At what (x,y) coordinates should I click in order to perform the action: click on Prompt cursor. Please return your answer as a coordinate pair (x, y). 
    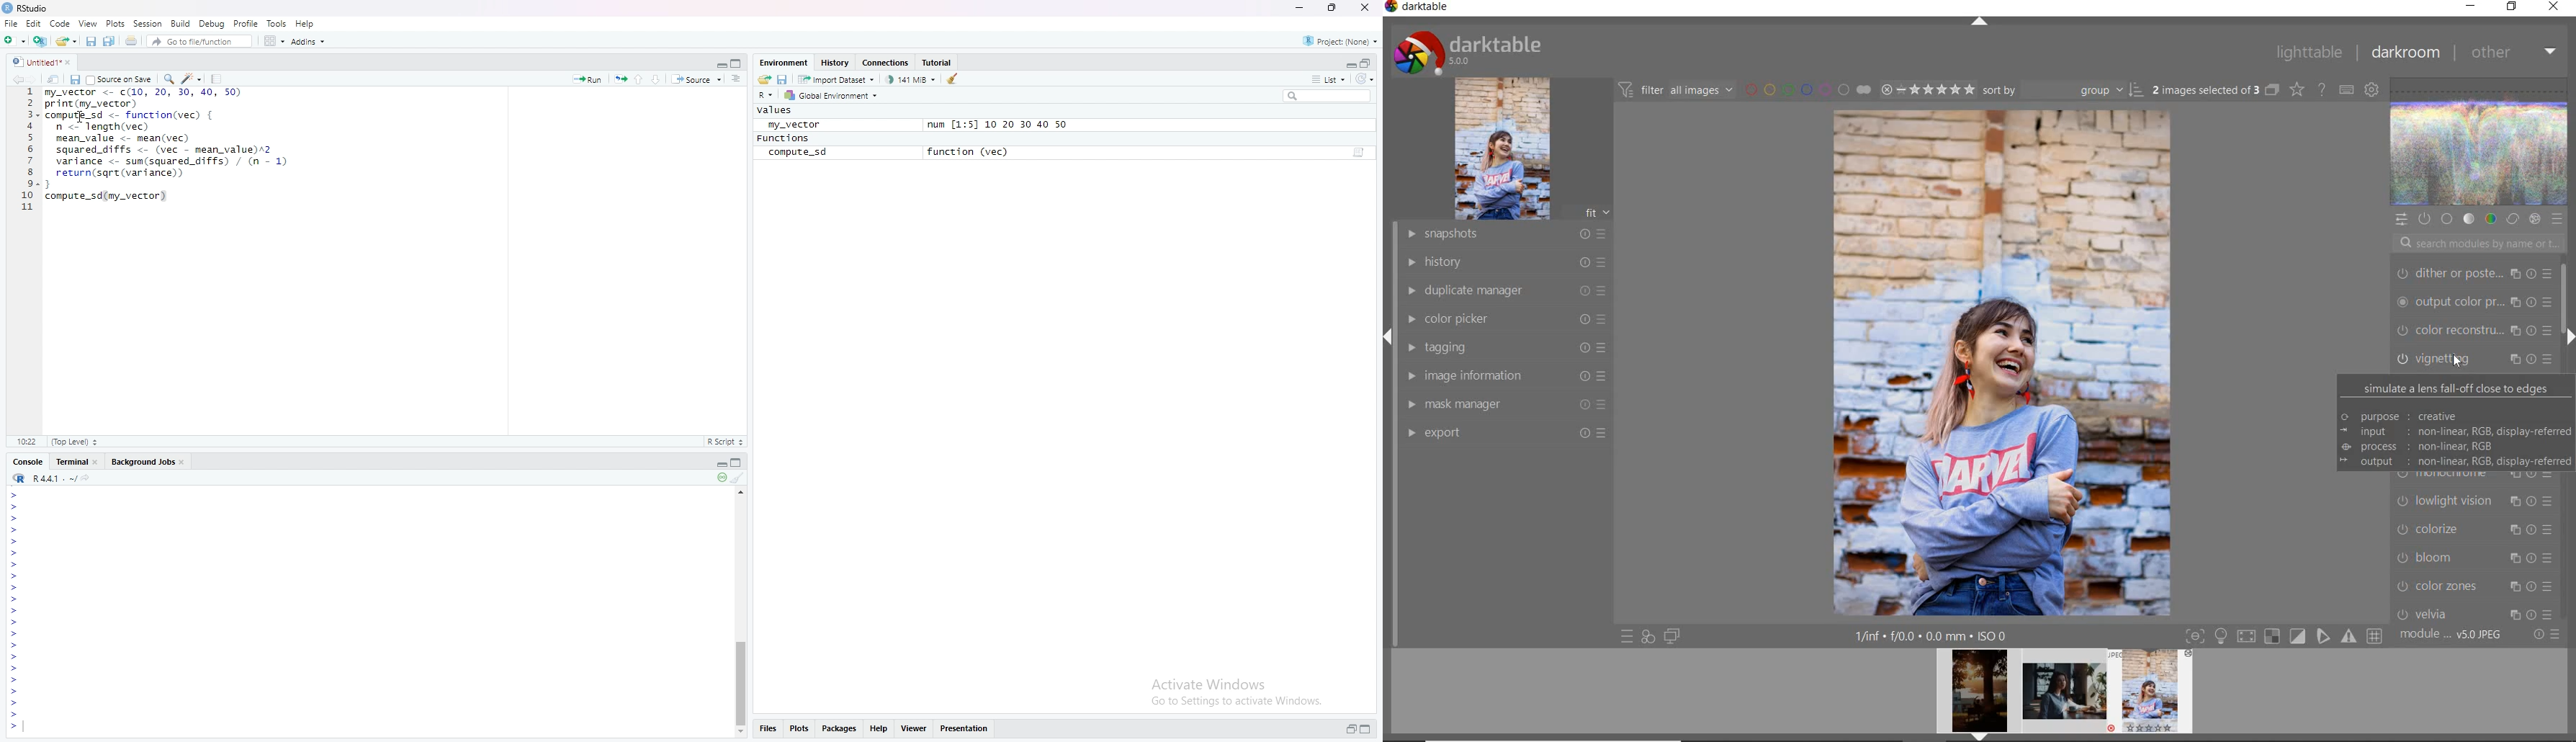
    Looking at the image, I should click on (17, 658).